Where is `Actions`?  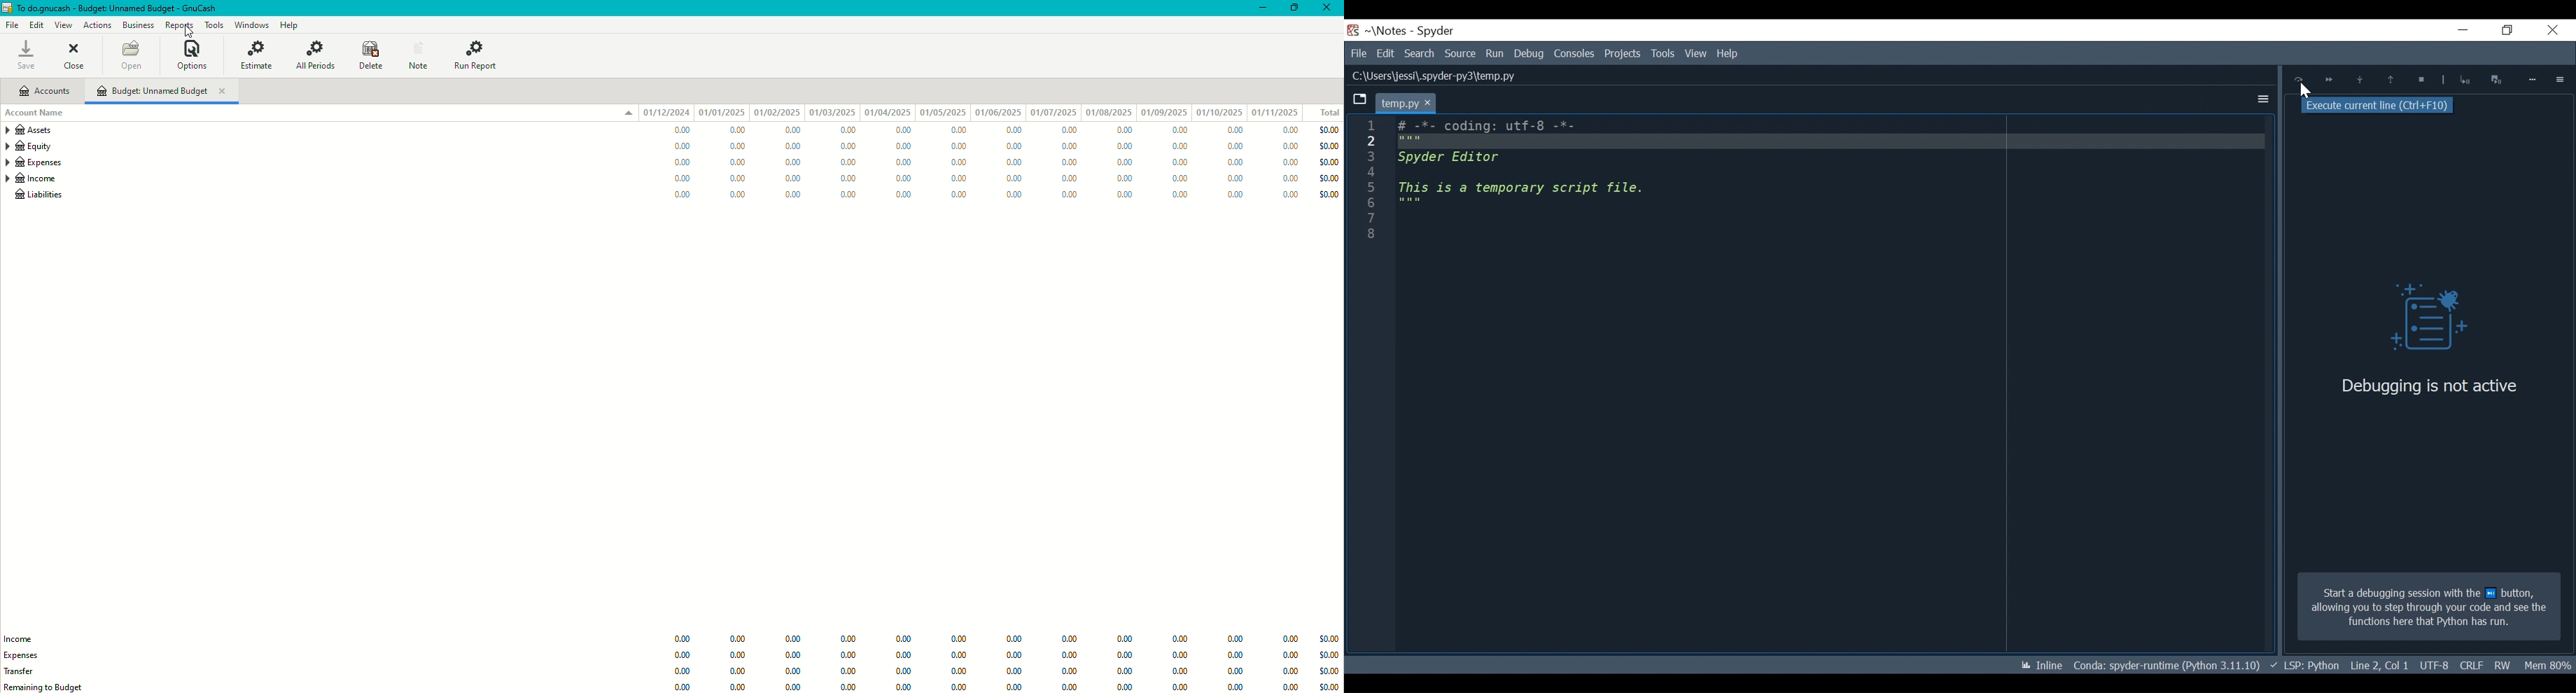
Actions is located at coordinates (97, 24).